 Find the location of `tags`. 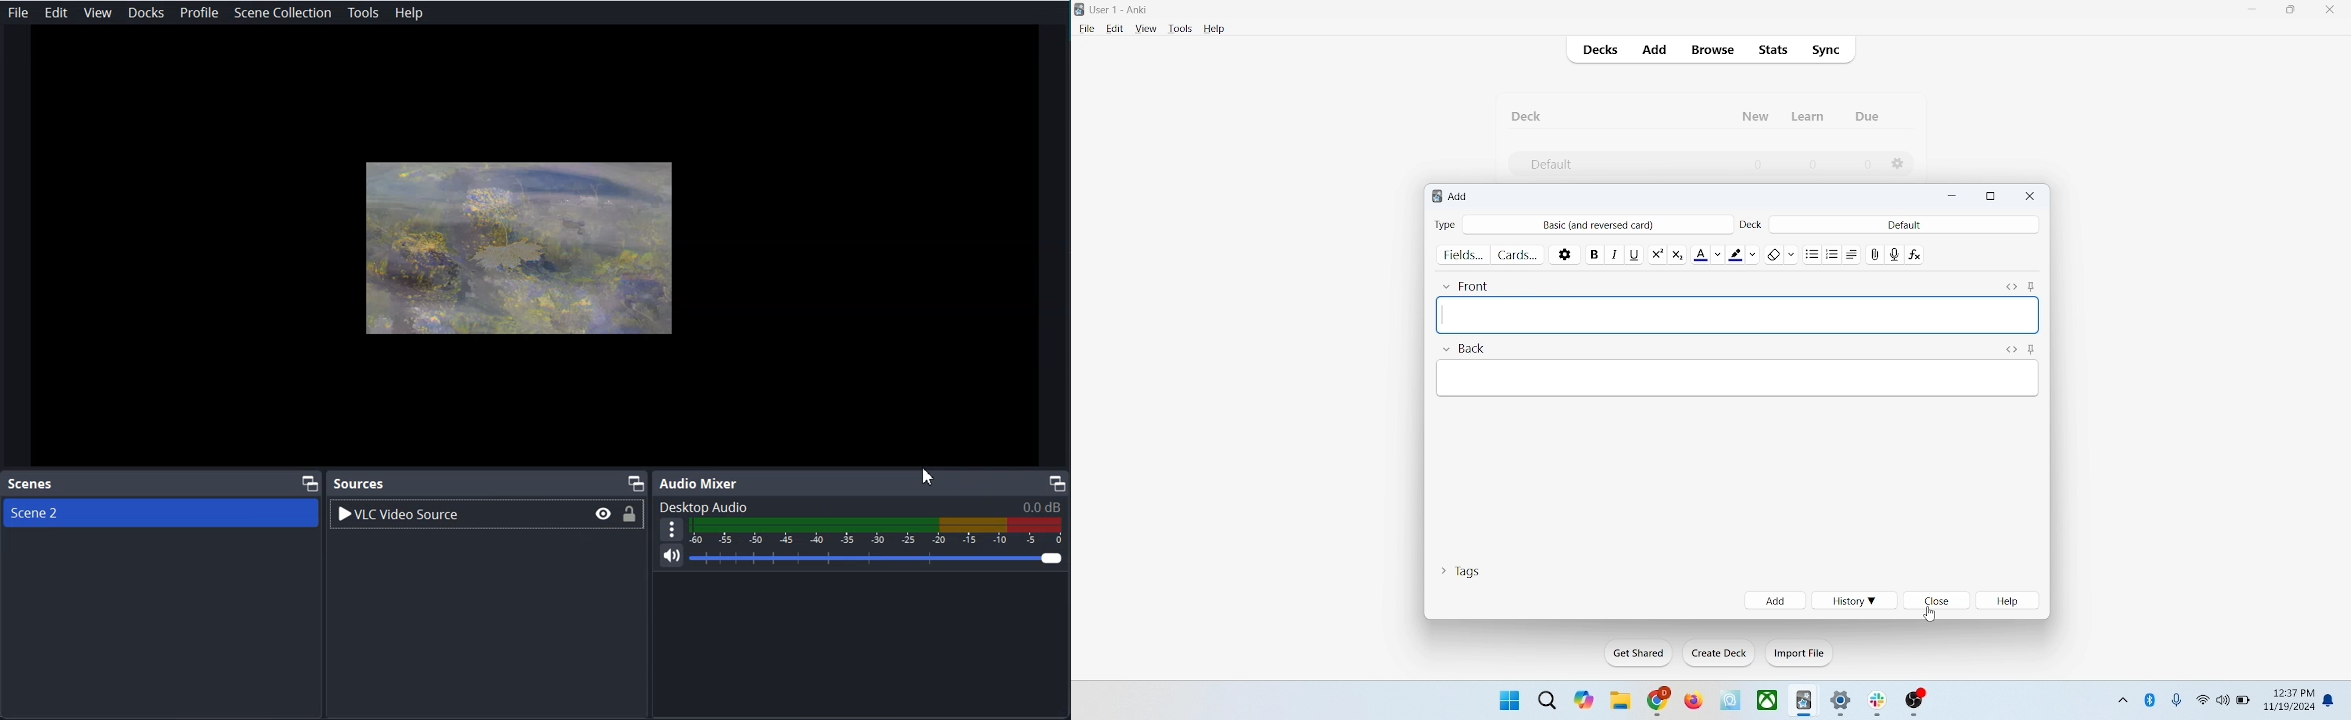

tags is located at coordinates (1460, 569).